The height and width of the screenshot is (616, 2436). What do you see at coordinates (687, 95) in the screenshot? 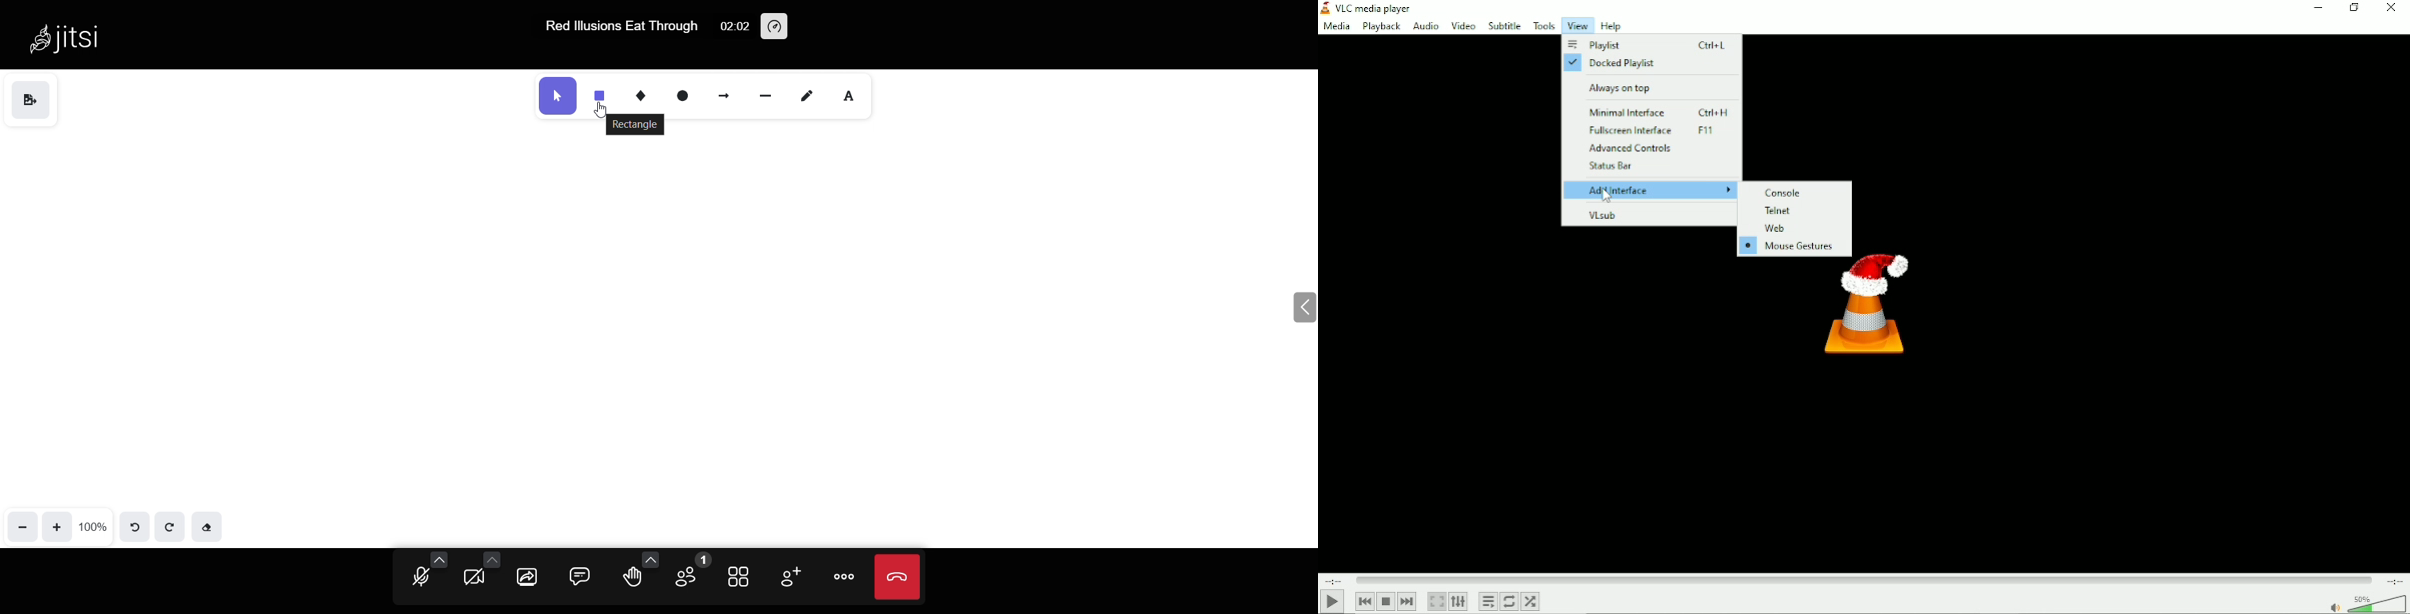
I see `ellipse` at bounding box center [687, 95].